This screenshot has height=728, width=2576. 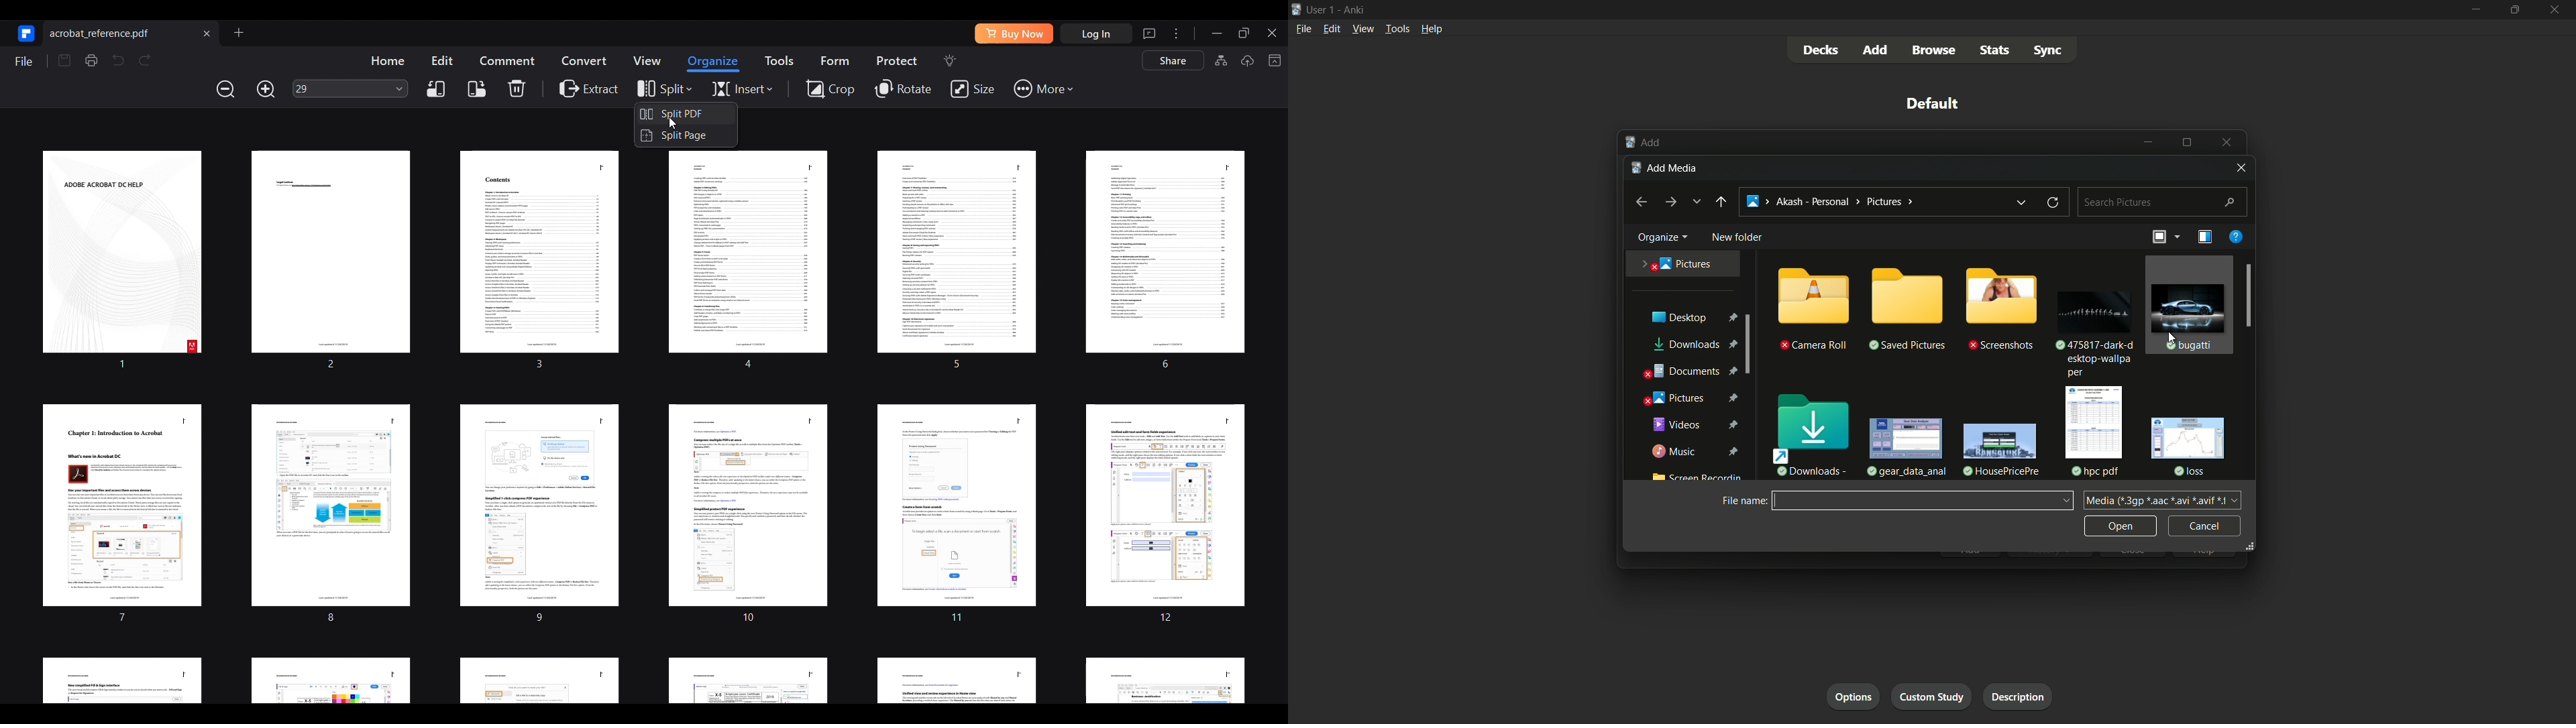 I want to click on Minimize, so click(x=2149, y=142).